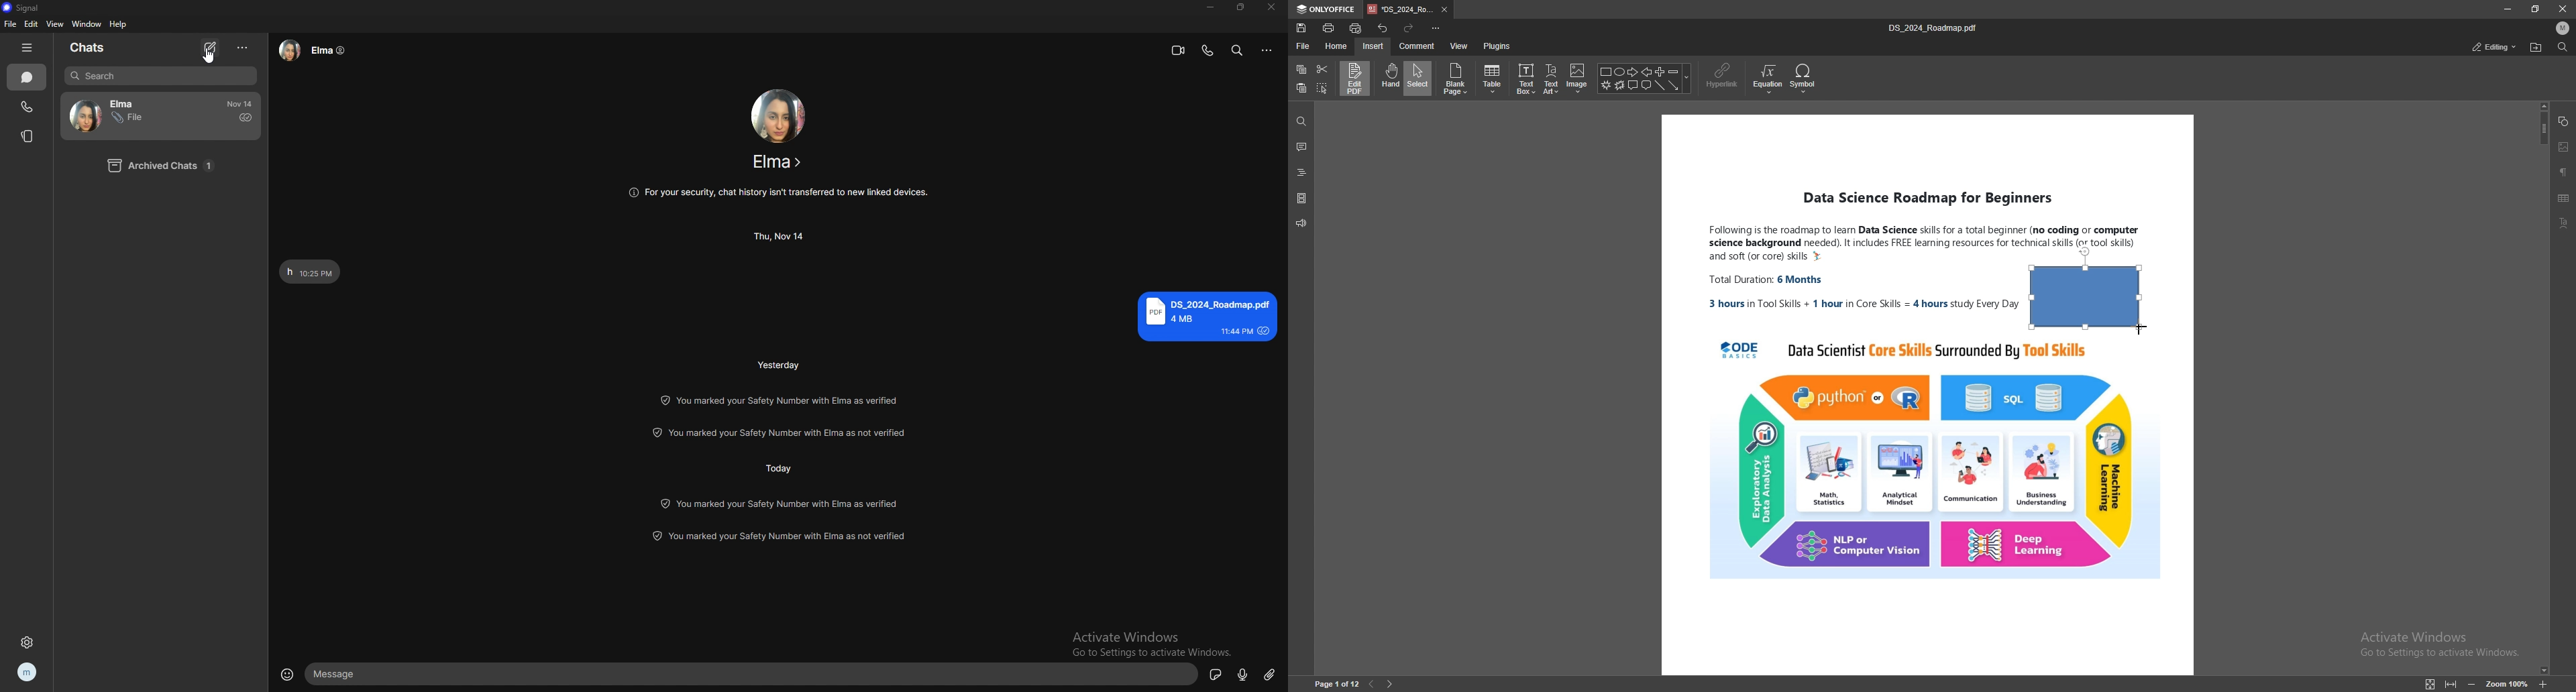 Image resolution: width=2576 pixels, height=700 pixels. Describe the element at coordinates (28, 671) in the screenshot. I see `profile` at that location.